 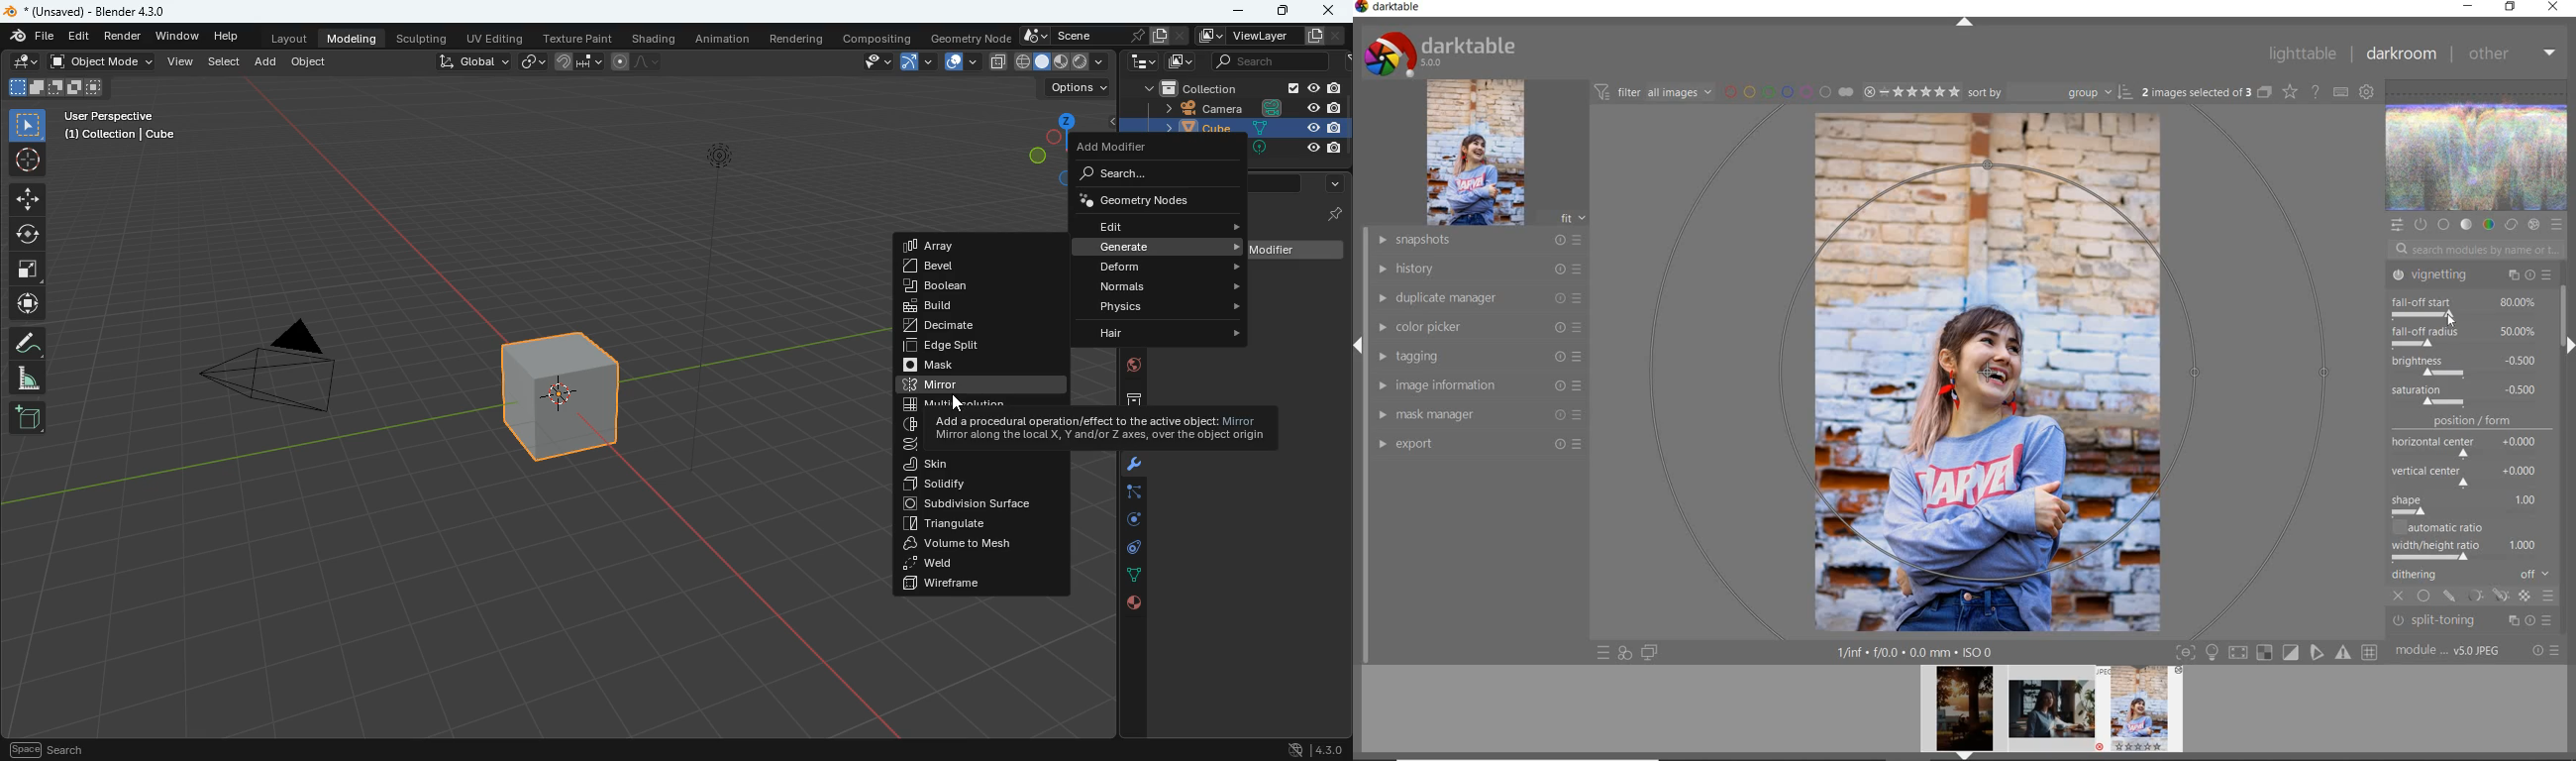 I want to click on frt, so click(x=1572, y=216).